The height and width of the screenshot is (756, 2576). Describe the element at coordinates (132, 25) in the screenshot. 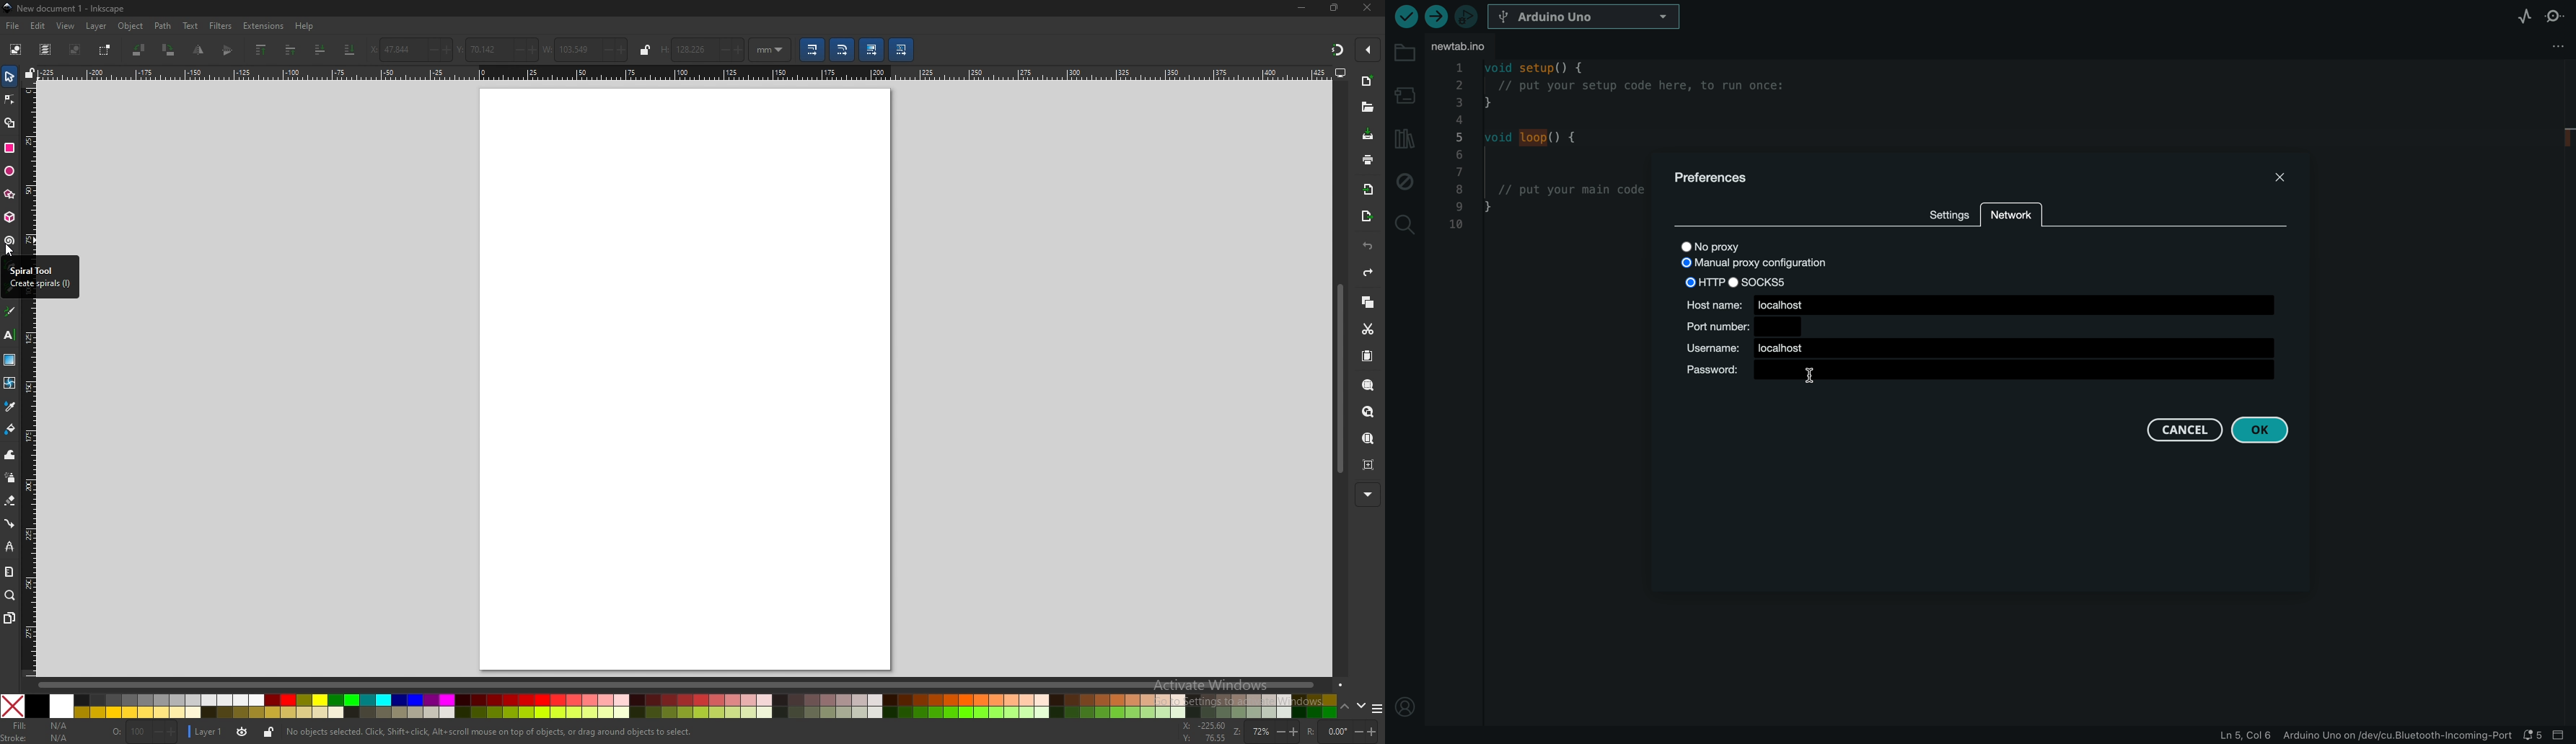

I see `object` at that location.